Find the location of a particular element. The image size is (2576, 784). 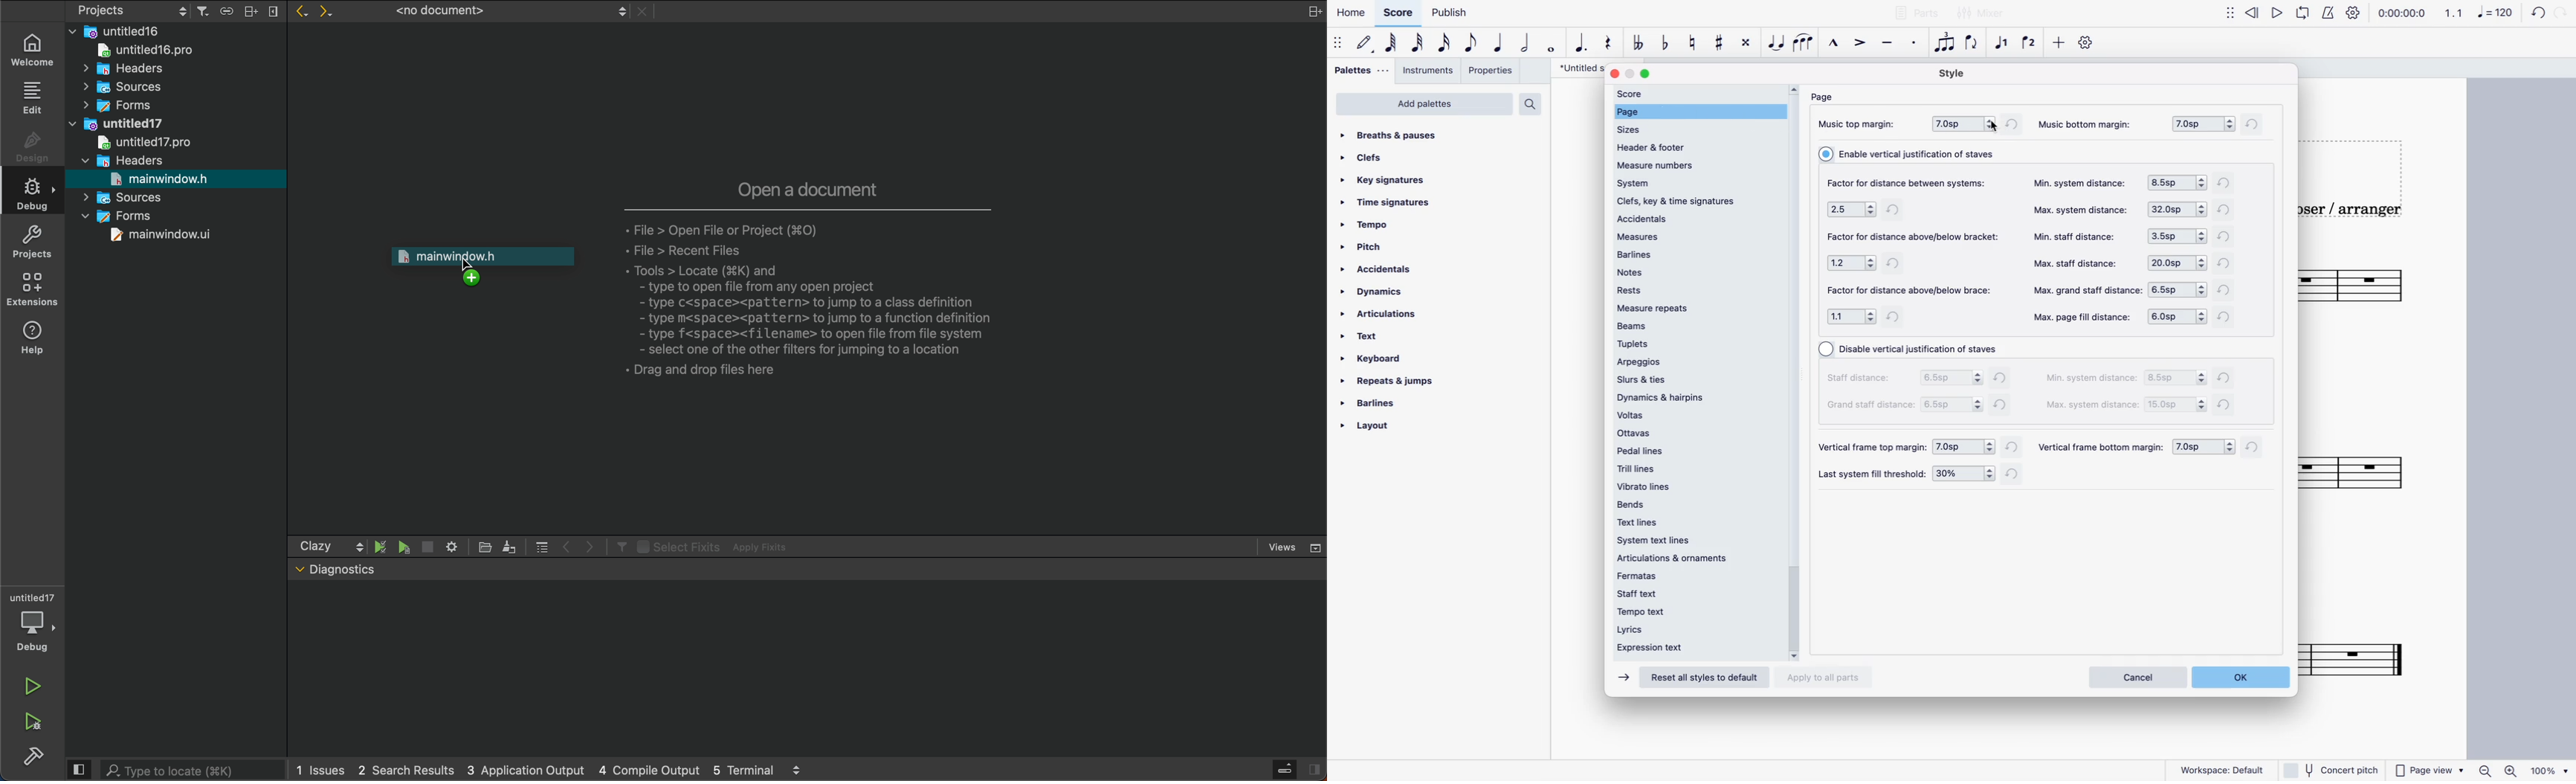

search is located at coordinates (1531, 104).